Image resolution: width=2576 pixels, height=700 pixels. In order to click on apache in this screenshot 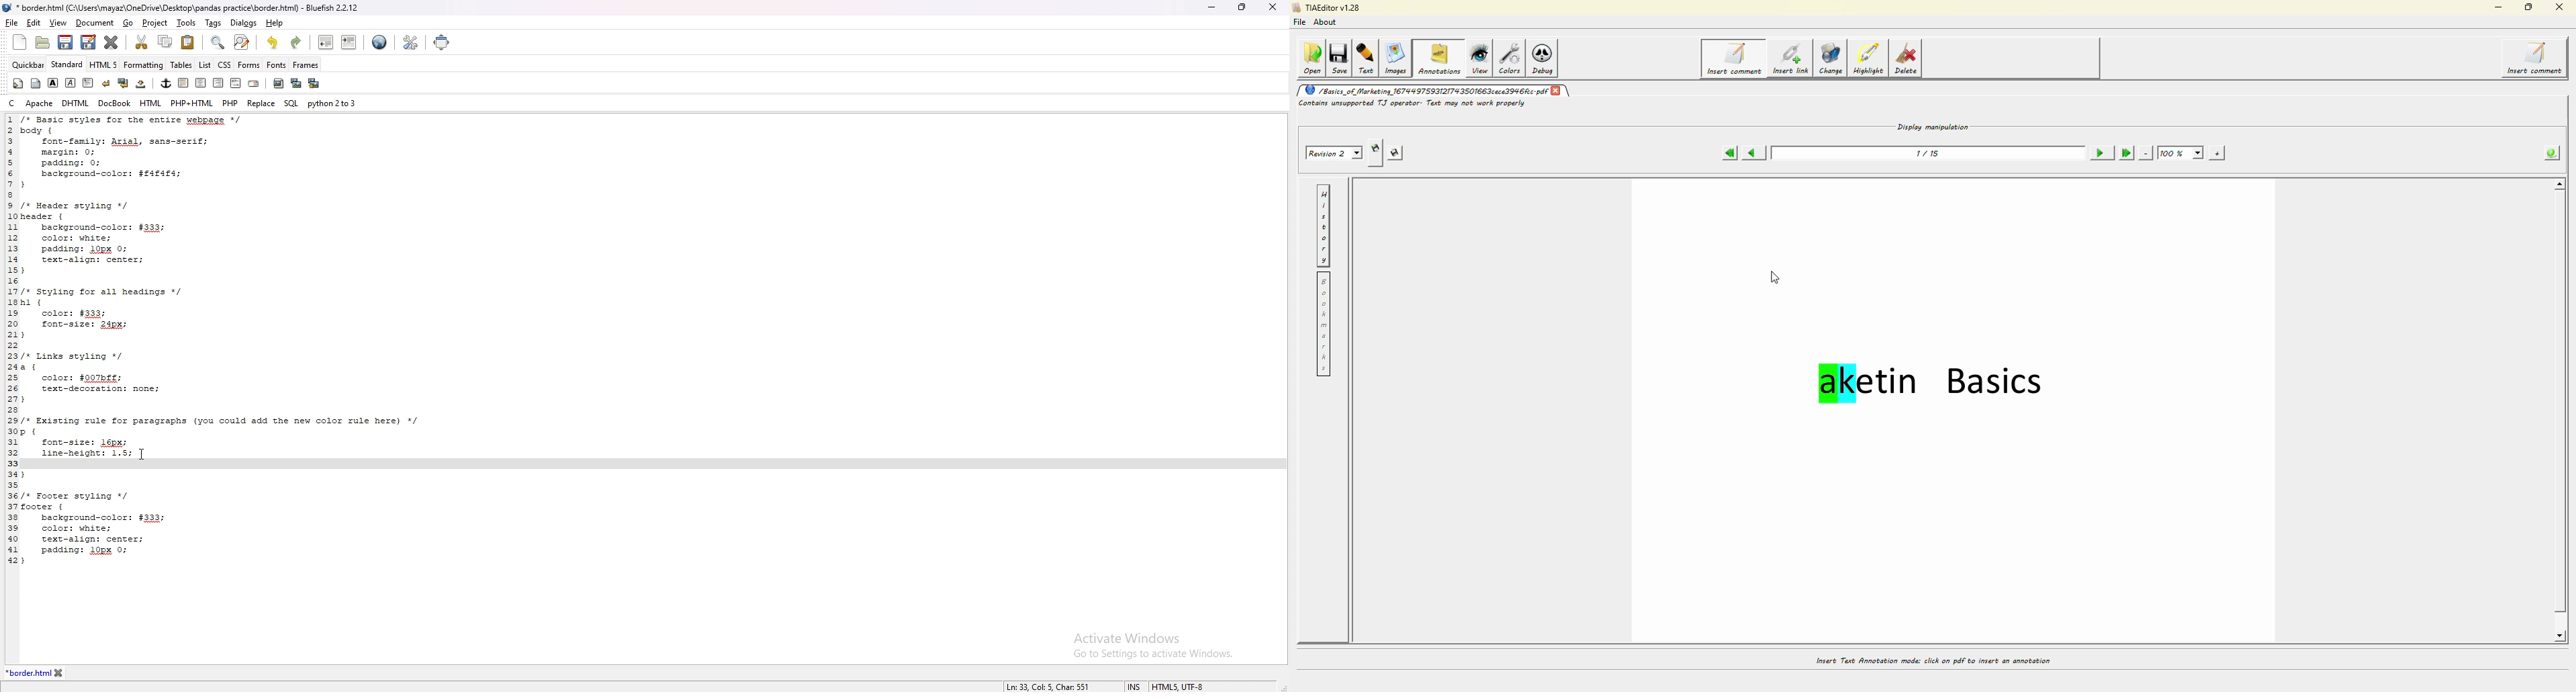, I will do `click(39, 103)`.